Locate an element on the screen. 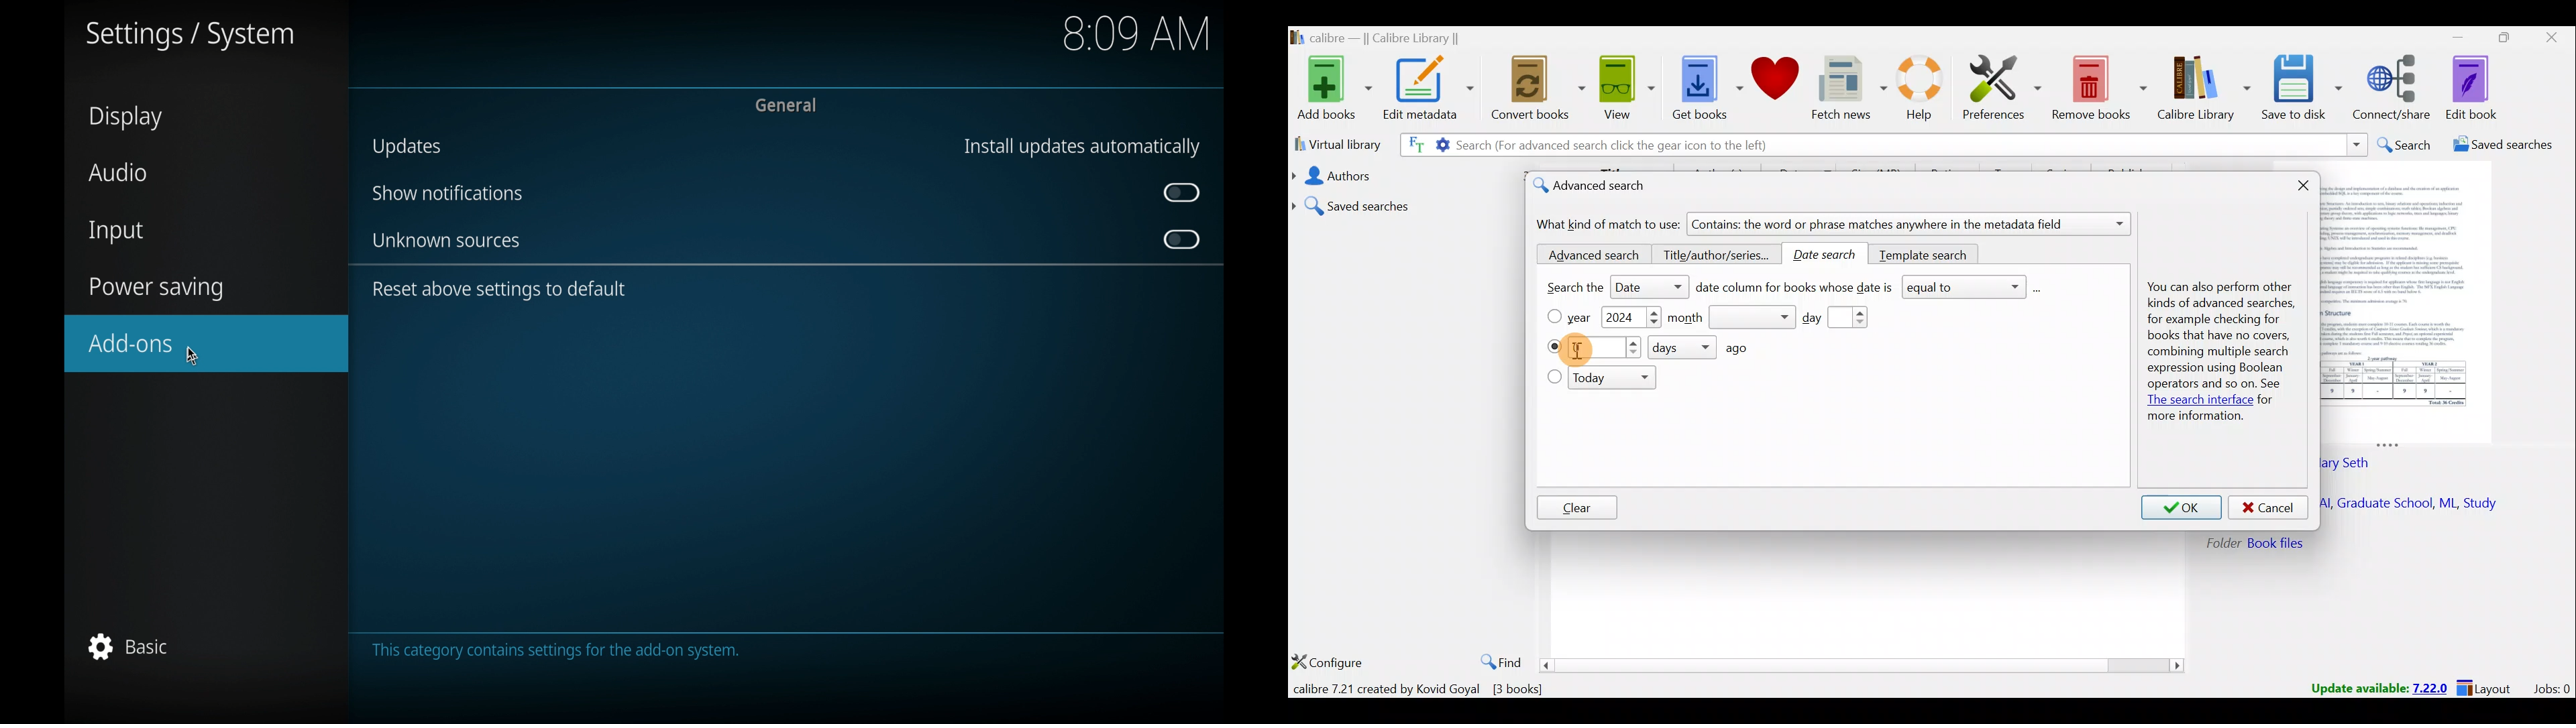 This screenshot has width=2576, height=728. Connect/share is located at coordinates (2395, 88).